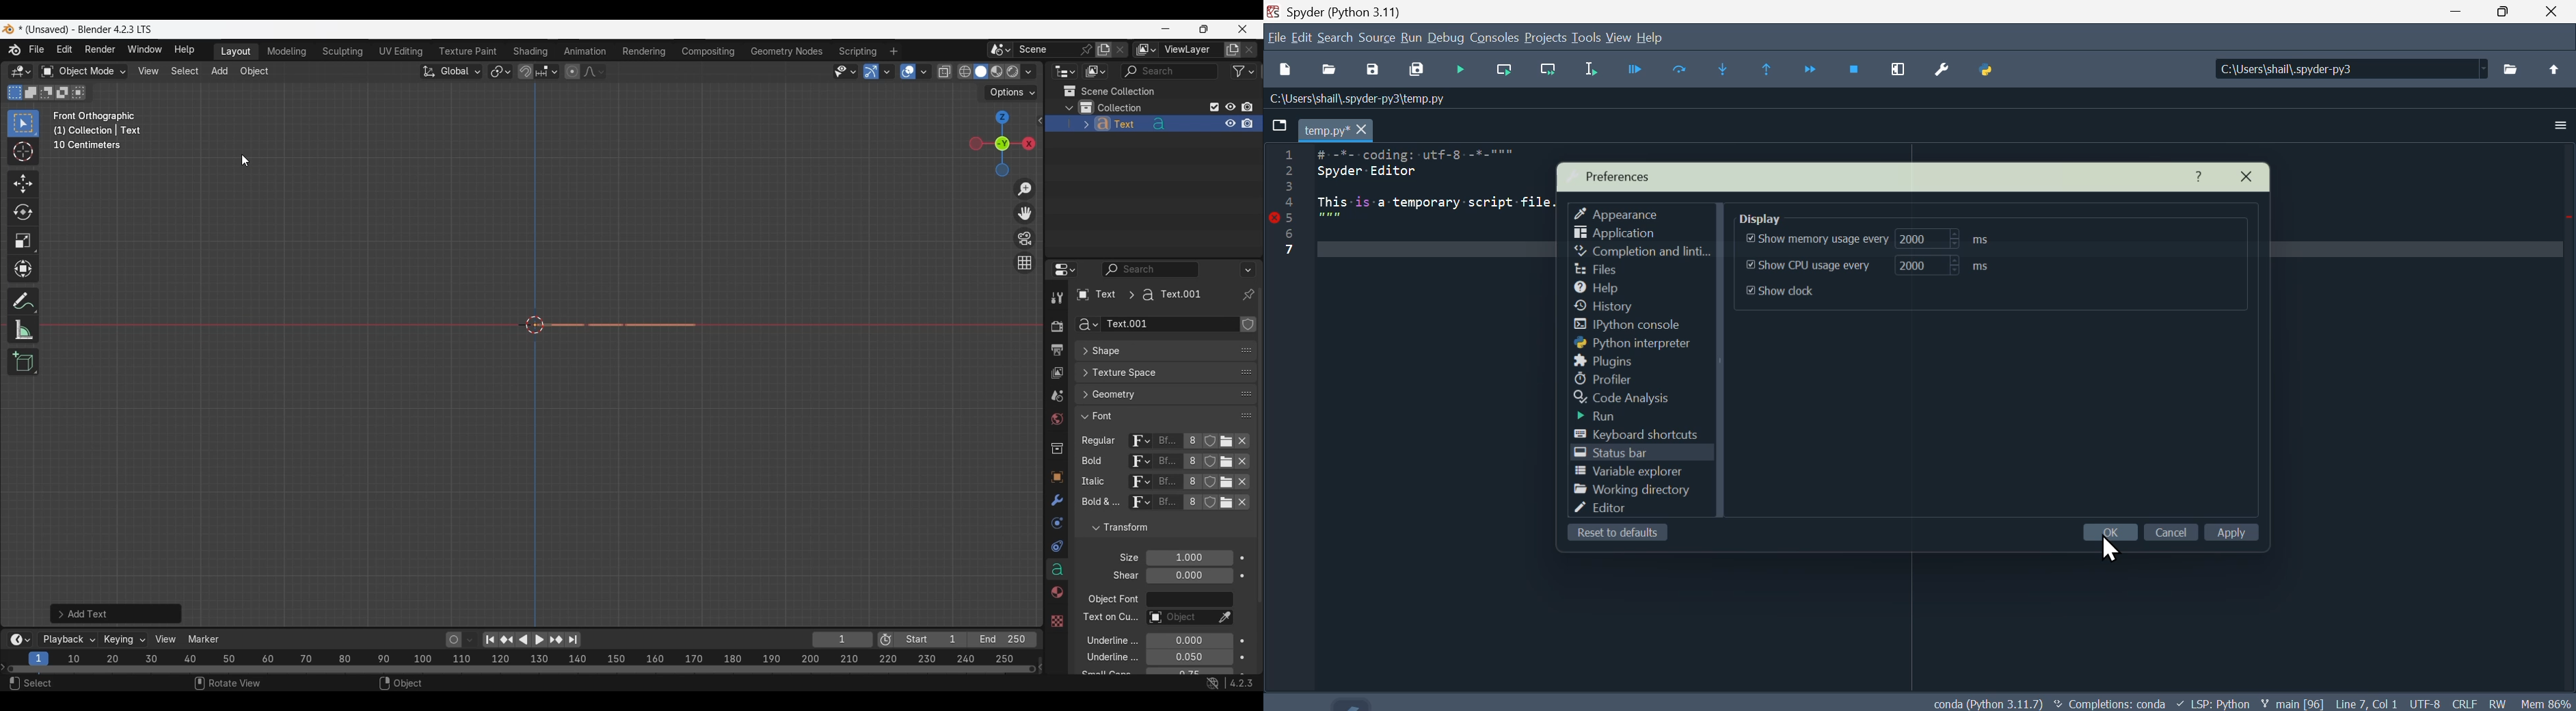  Describe the element at coordinates (2564, 122) in the screenshot. I see `More options` at that location.